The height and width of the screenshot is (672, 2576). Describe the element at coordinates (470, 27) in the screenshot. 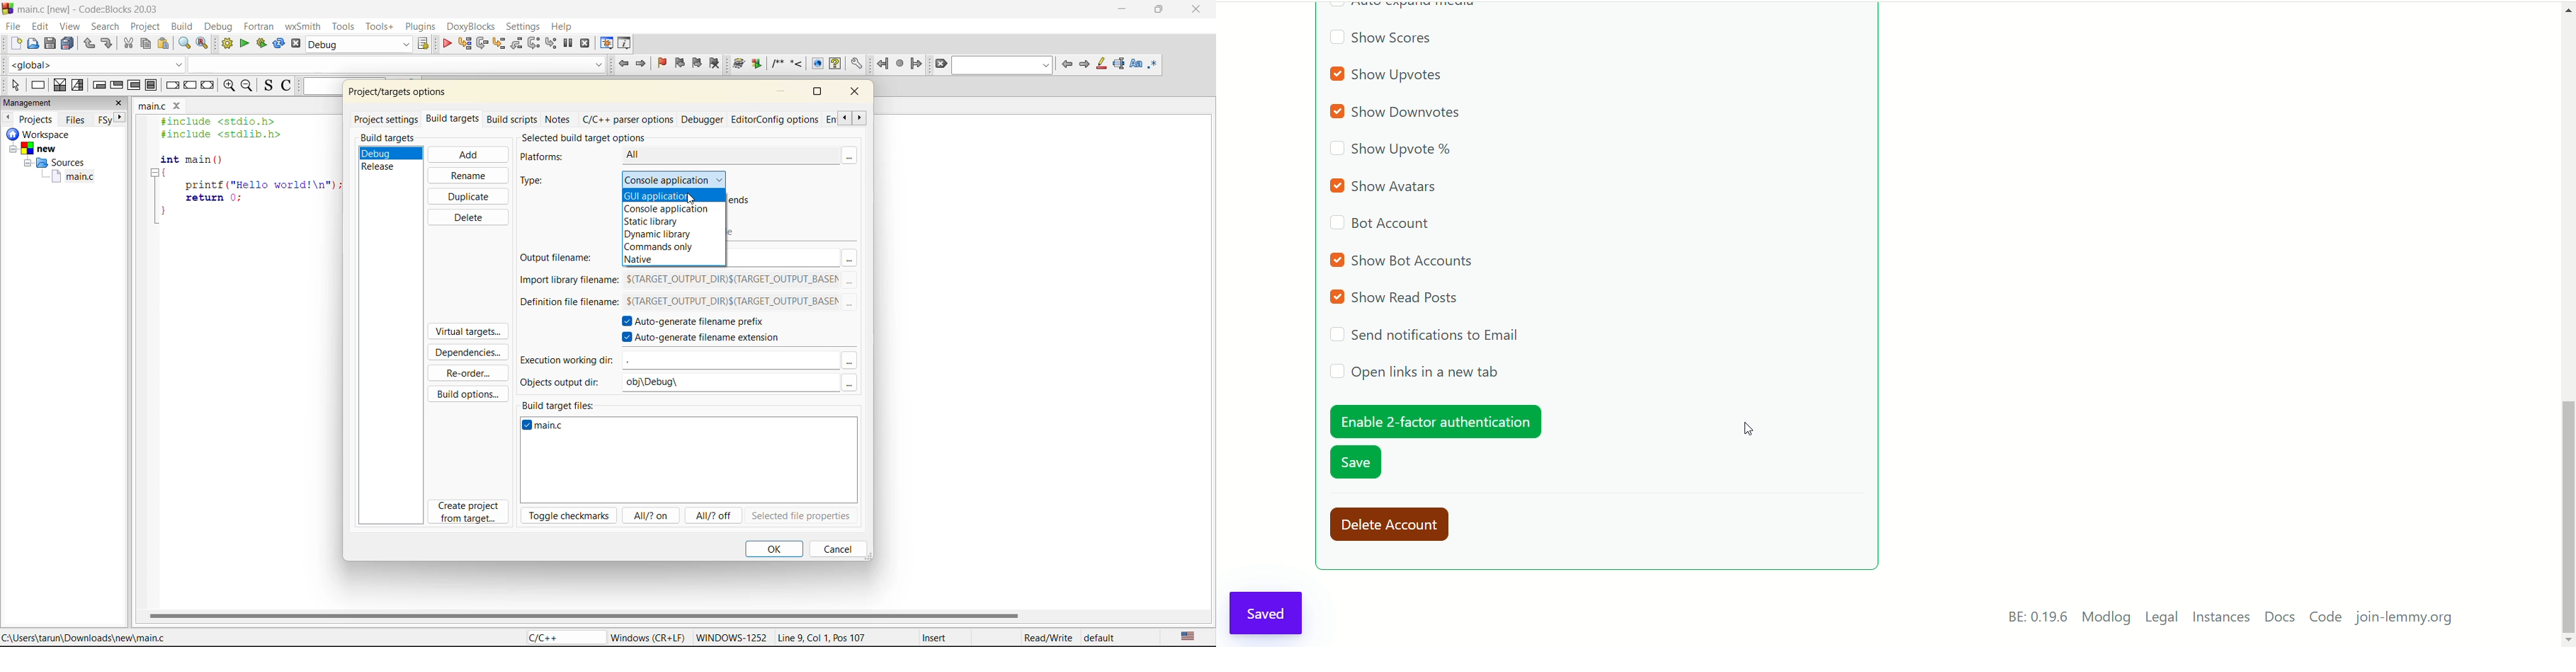

I see `doxyblocks` at that location.